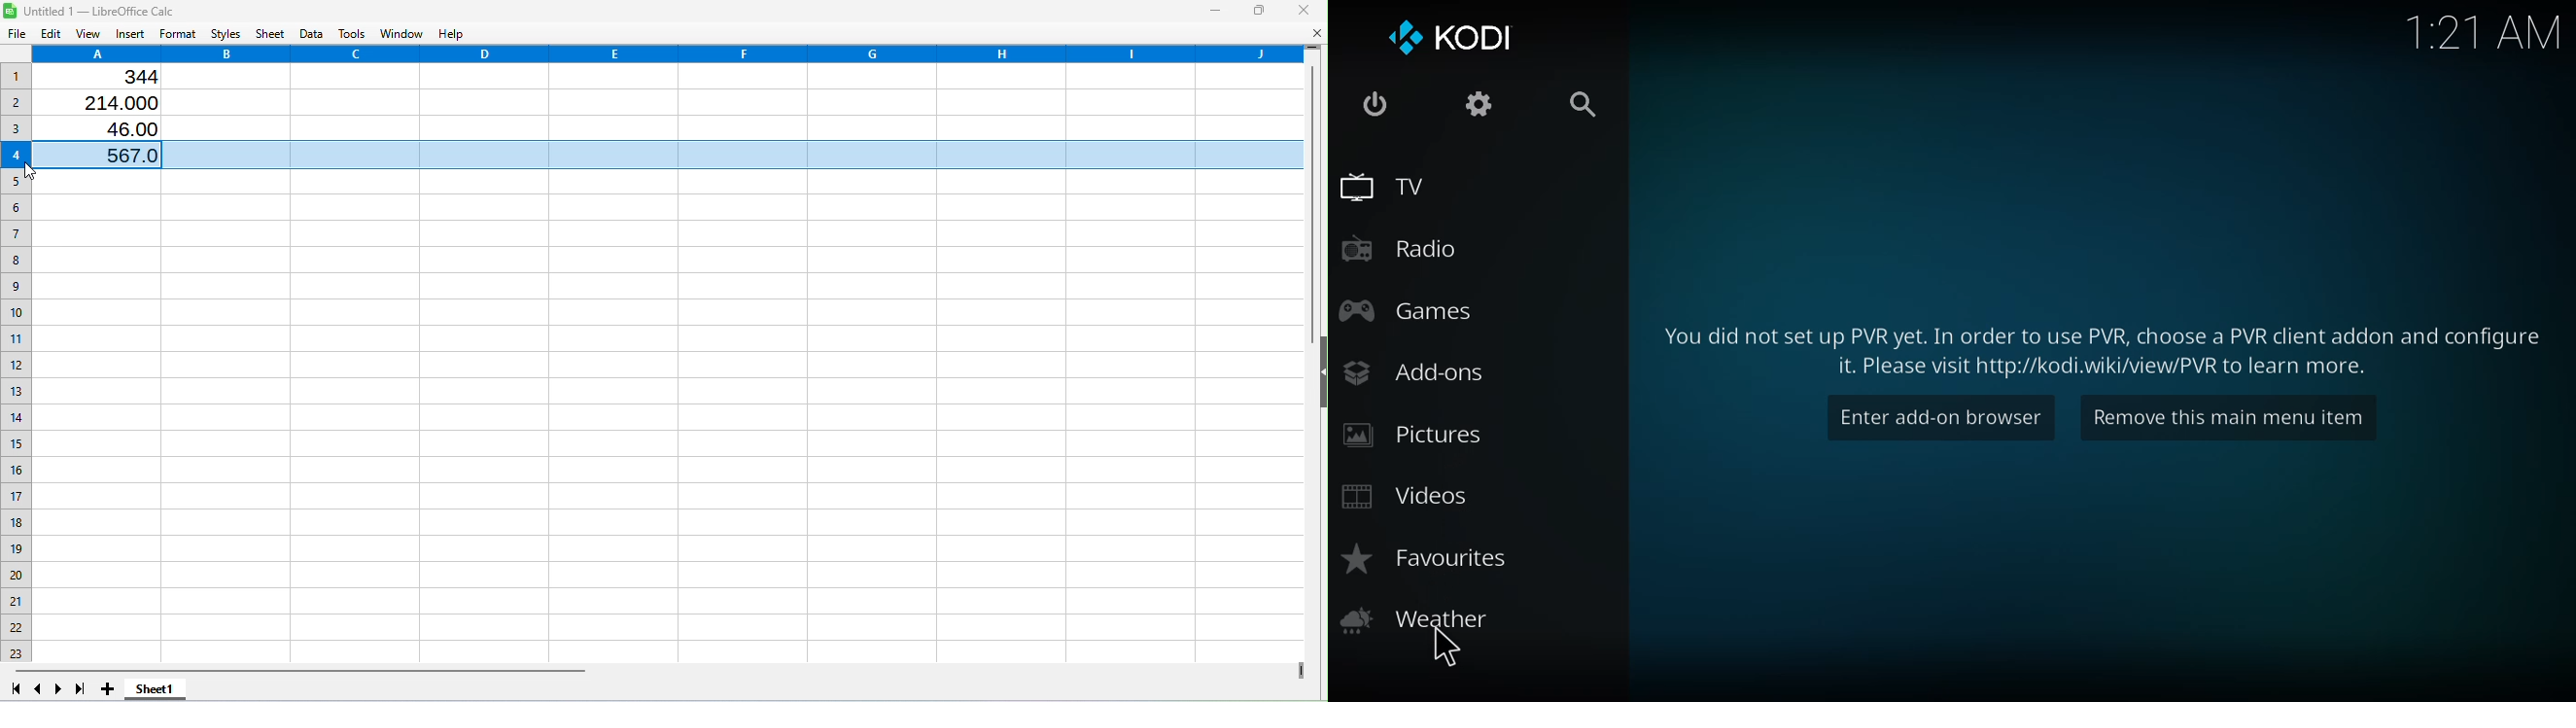 This screenshot has width=2576, height=728. Describe the element at coordinates (1414, 372) in the screenshot. I see `add-ons` at that location.